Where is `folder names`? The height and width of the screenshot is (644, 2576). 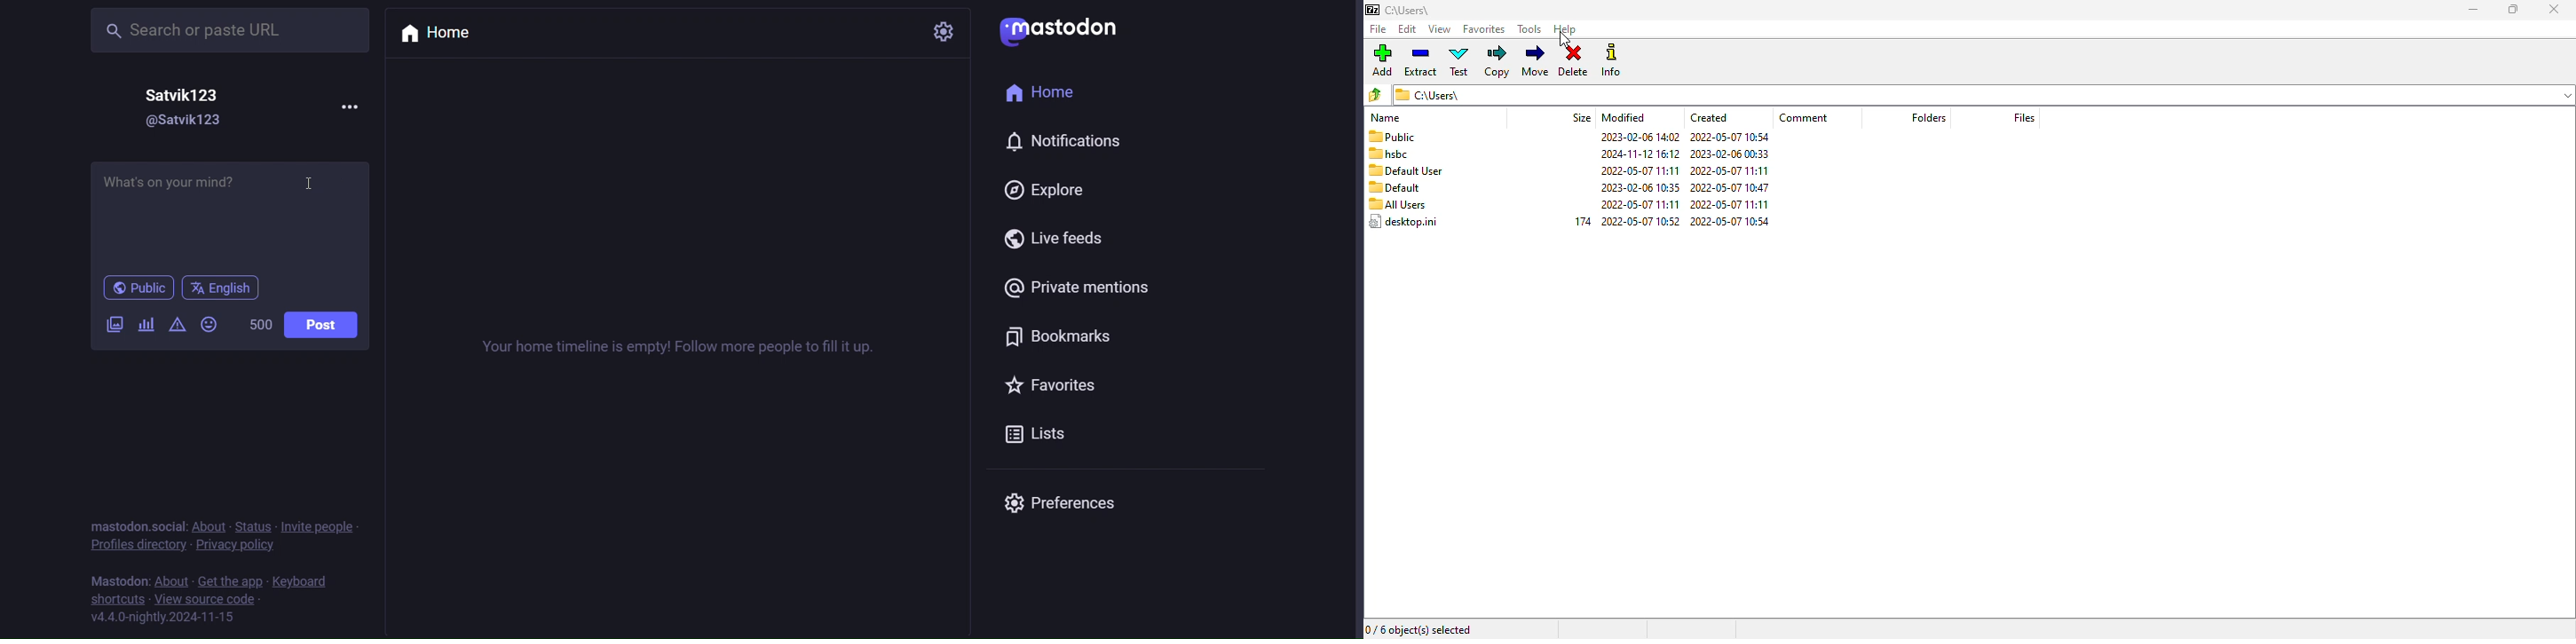 folder names is located at coordinates (1403, 179).